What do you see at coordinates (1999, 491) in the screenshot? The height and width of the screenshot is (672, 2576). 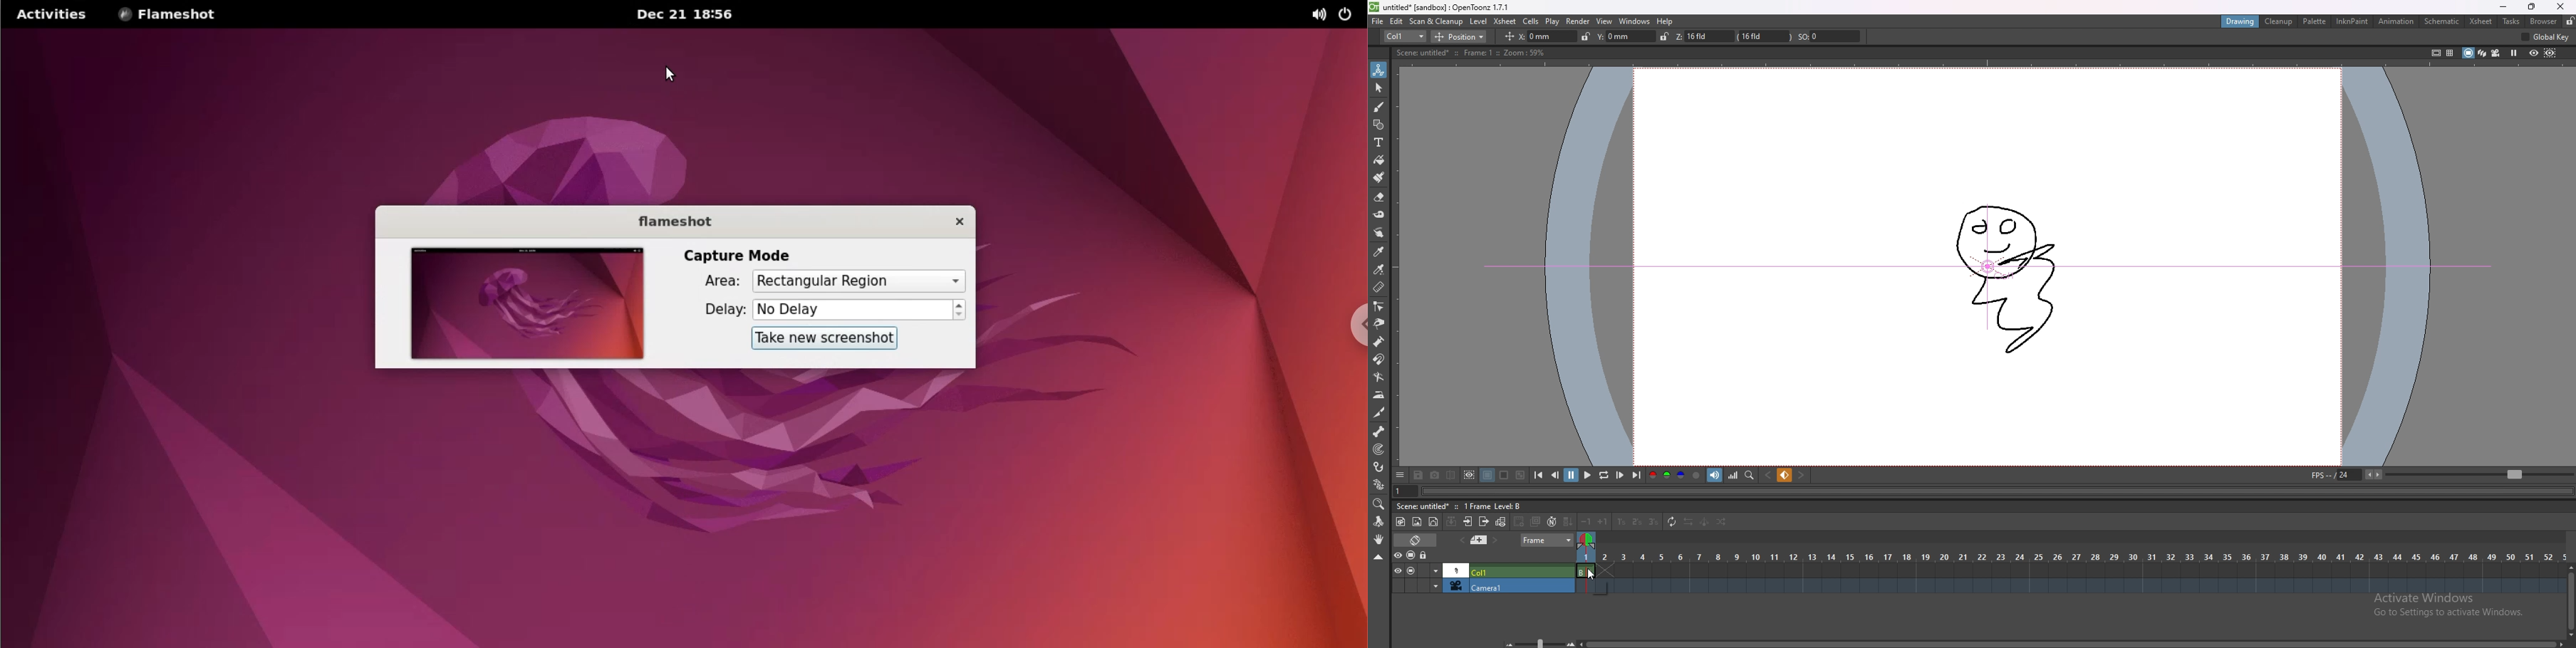 I see `animation player` at bounding box center [1999, 491].